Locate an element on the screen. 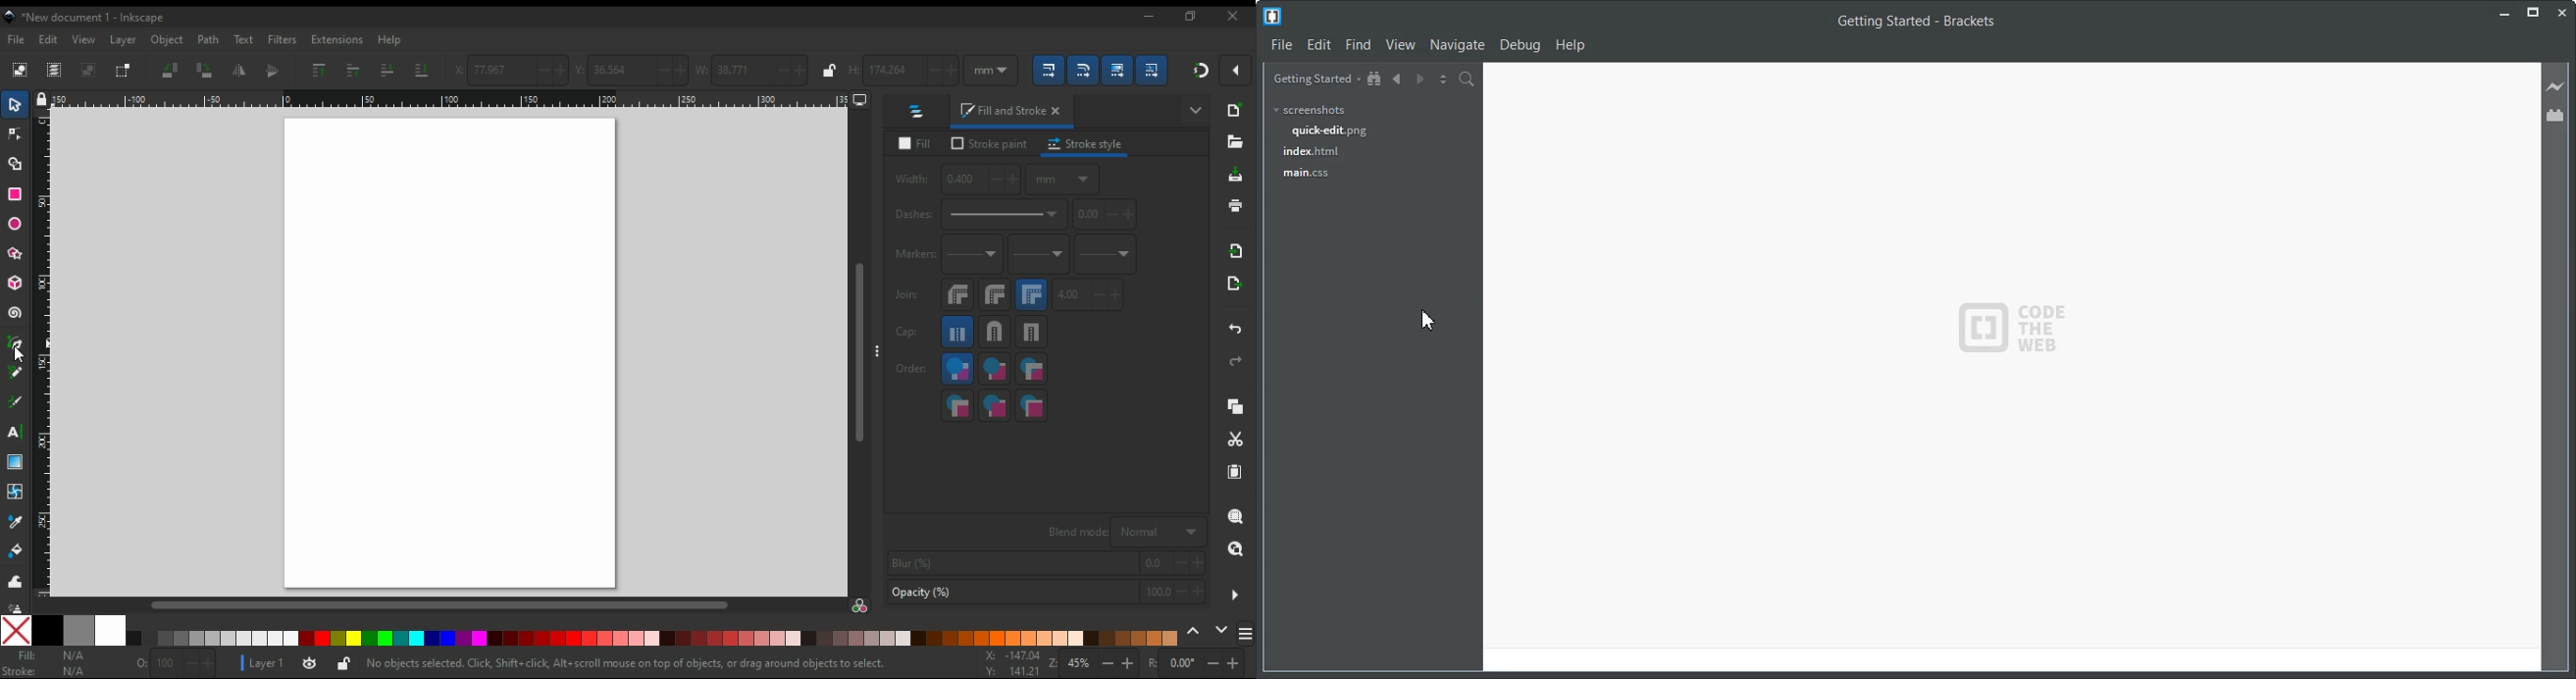 Image resolution: width=2576 pixels, height=700 pixels. File is located at coordinates (1280, 44).